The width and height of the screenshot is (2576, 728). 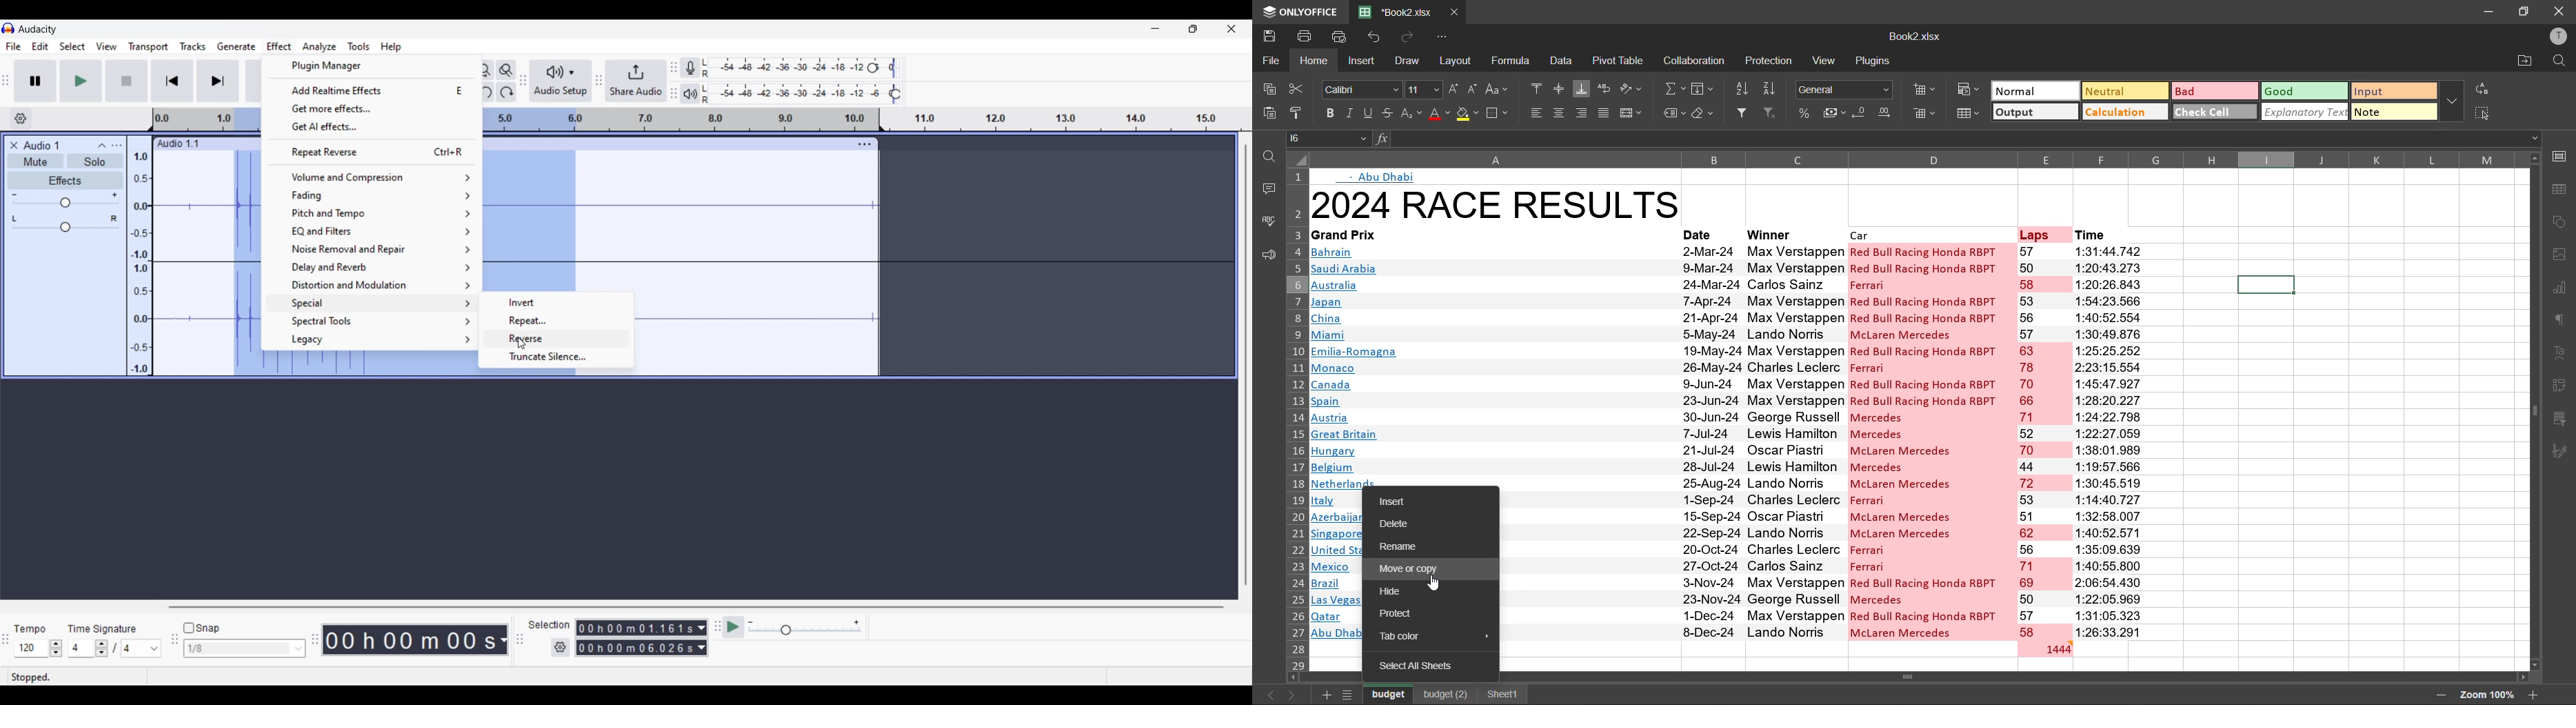 What do you see at coordinates (1409, 637) in the screenshot?
I see `tab color` at bounding box center [1409, 637].